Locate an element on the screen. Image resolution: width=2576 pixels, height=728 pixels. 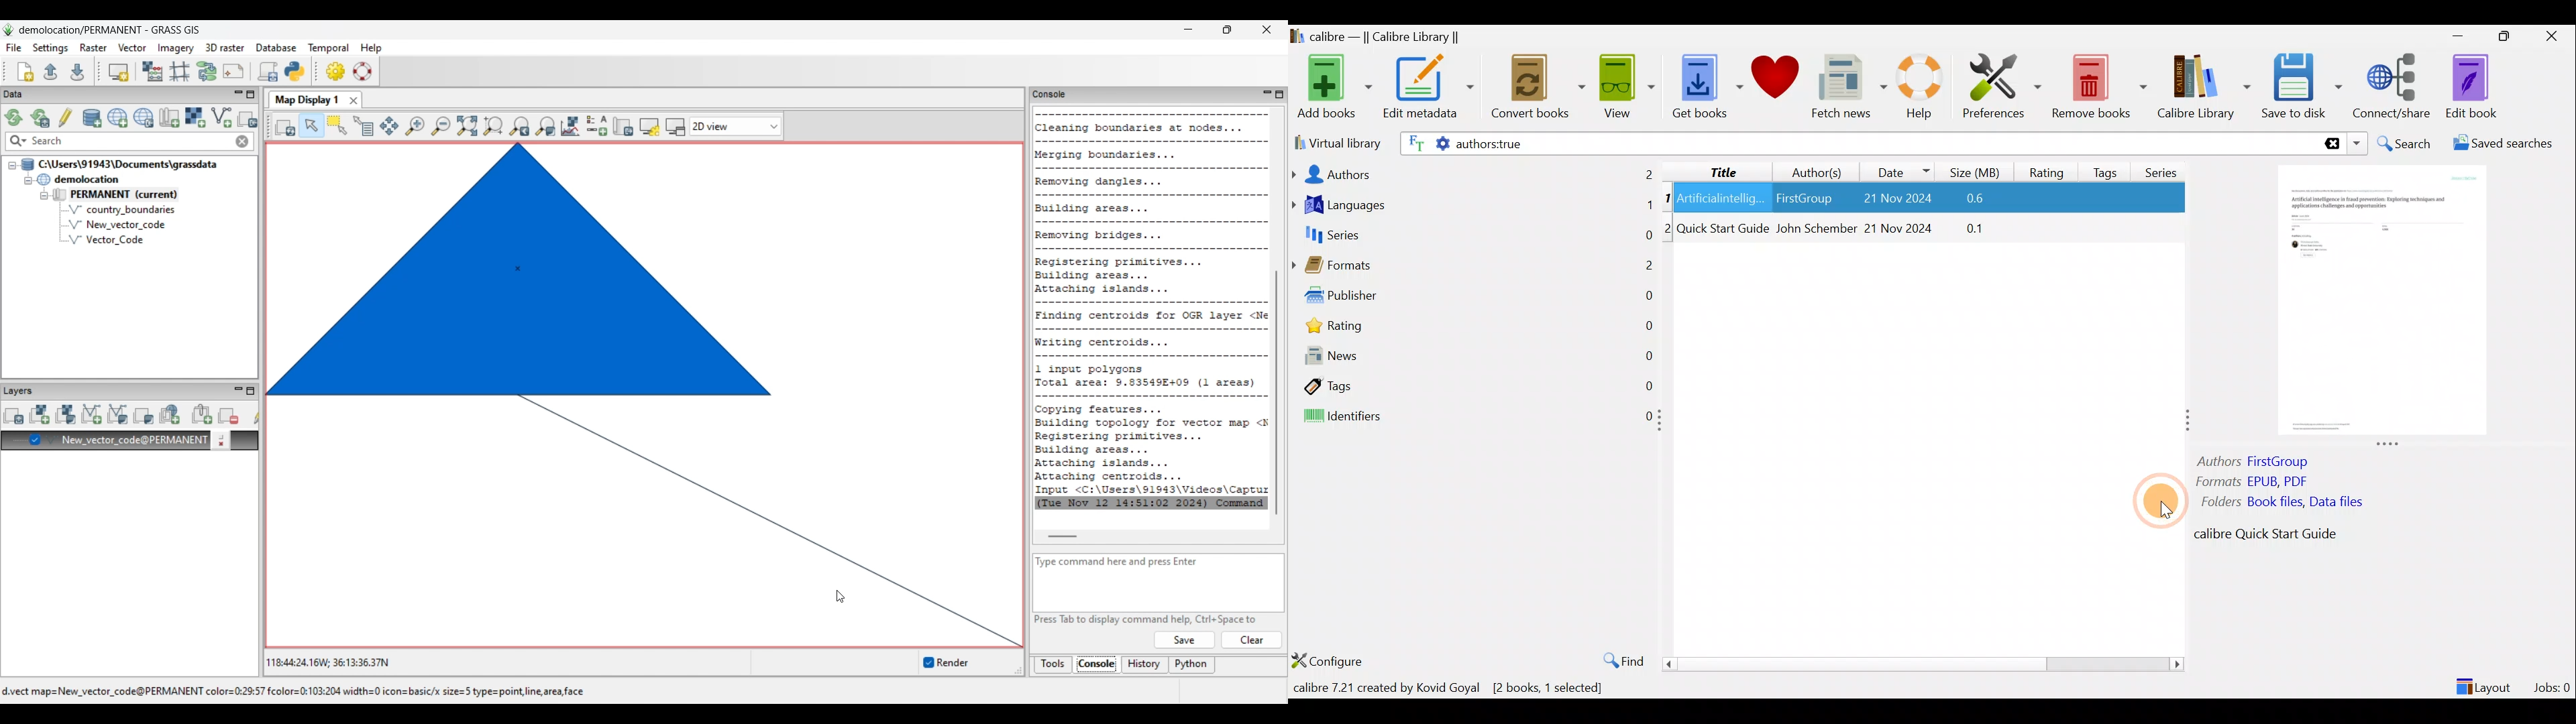
Find is located at coordinates (1617, 660).